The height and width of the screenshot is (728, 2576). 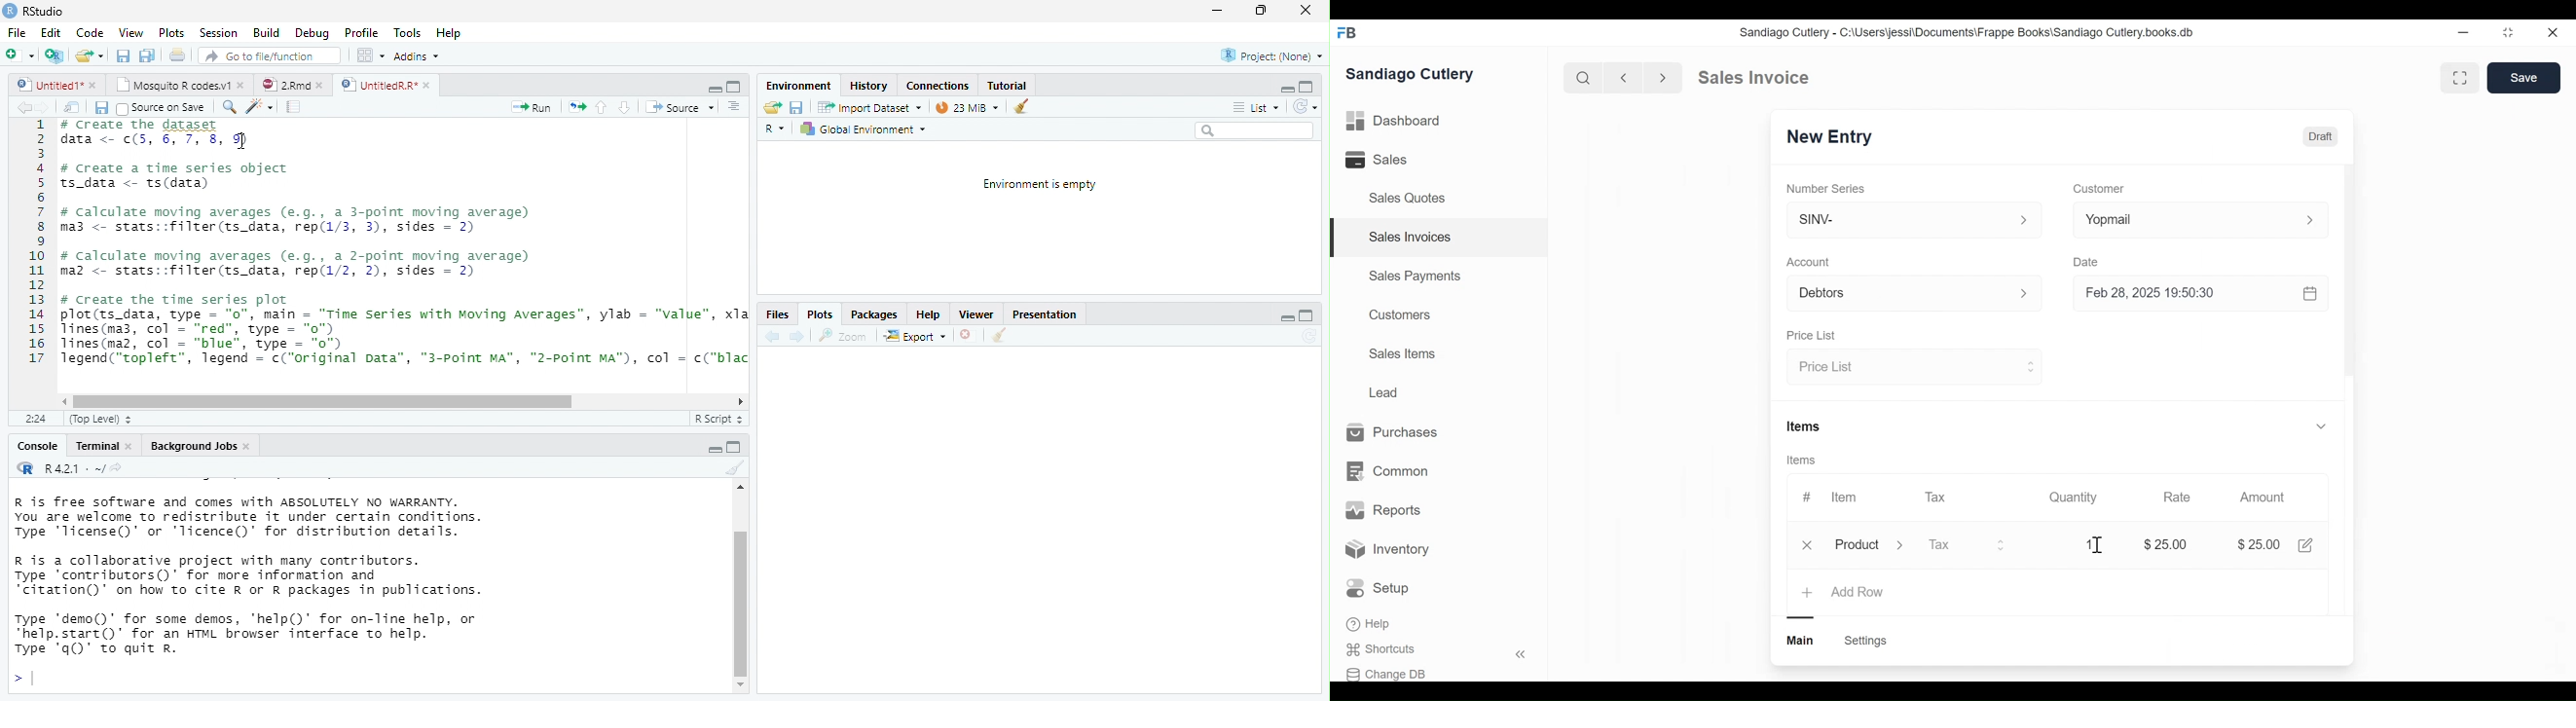 What do you see at coordinates (926, 314) in the screenshot?
I see `Help` at bounding box center [926, 314].